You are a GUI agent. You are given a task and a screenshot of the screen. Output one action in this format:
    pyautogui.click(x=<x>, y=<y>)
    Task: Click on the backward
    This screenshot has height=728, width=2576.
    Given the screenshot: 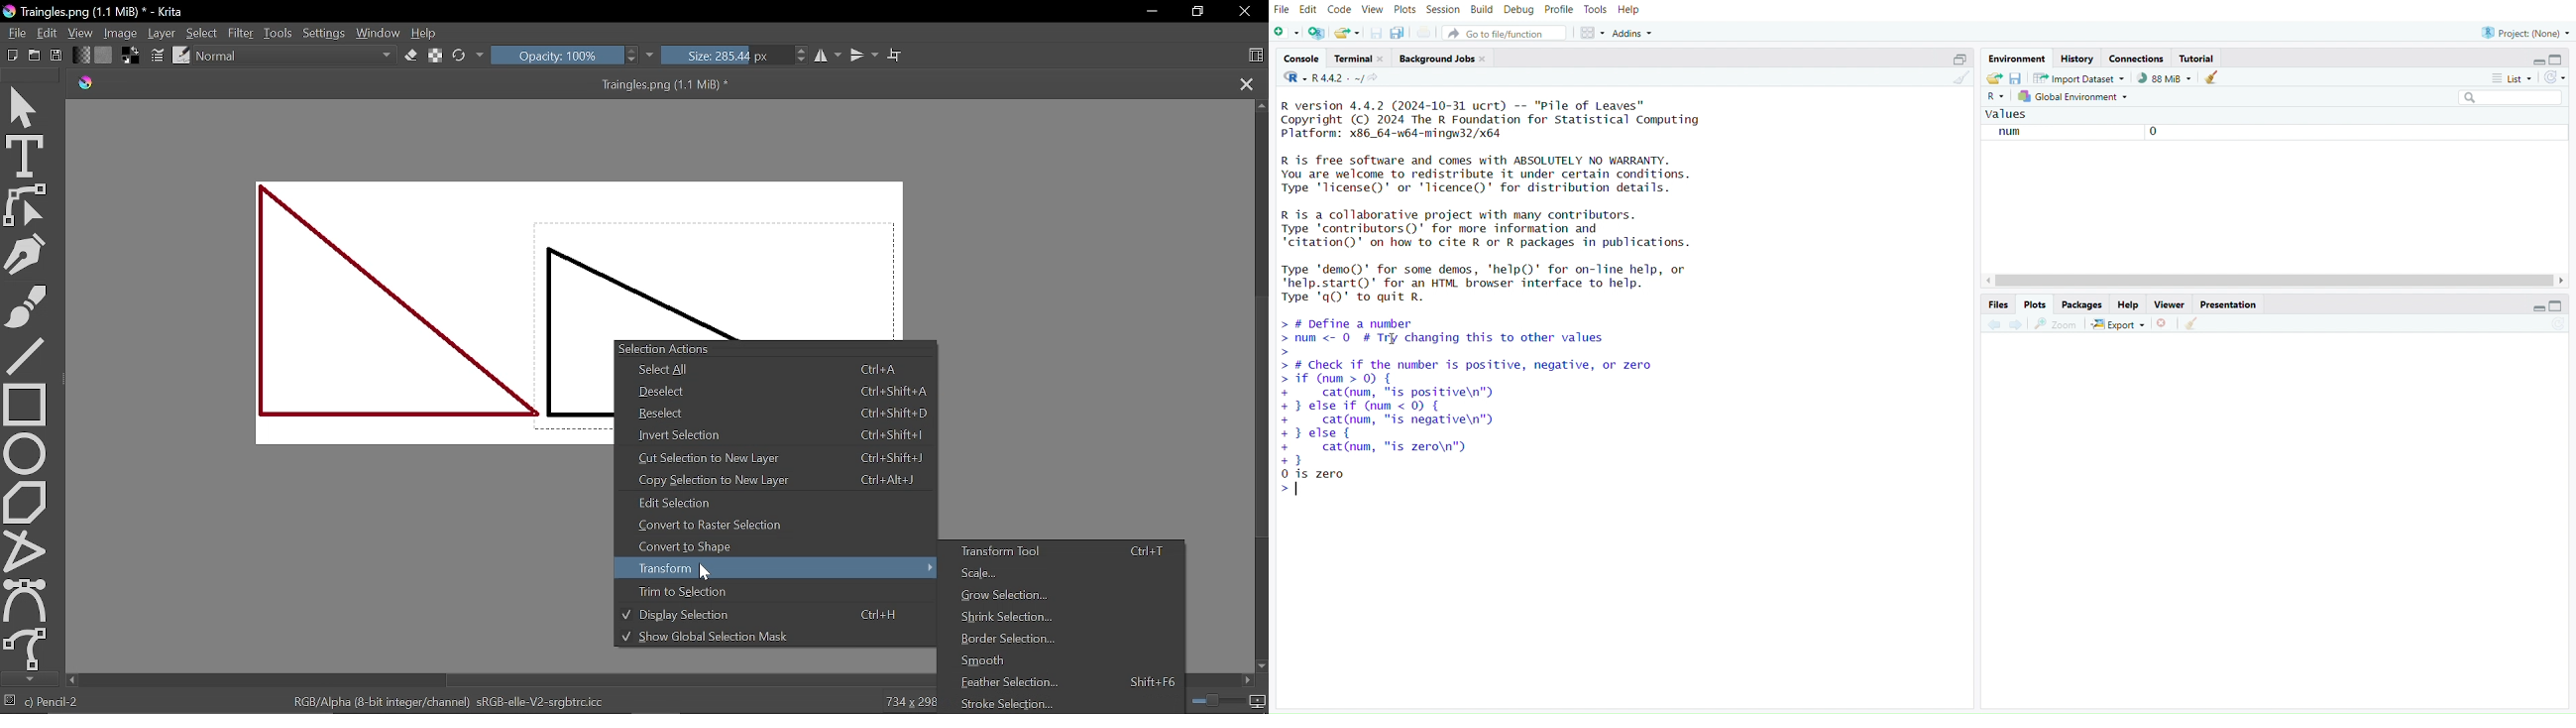 What is the action you would take?
    pyautogui.click(x=1994, y=324)
    